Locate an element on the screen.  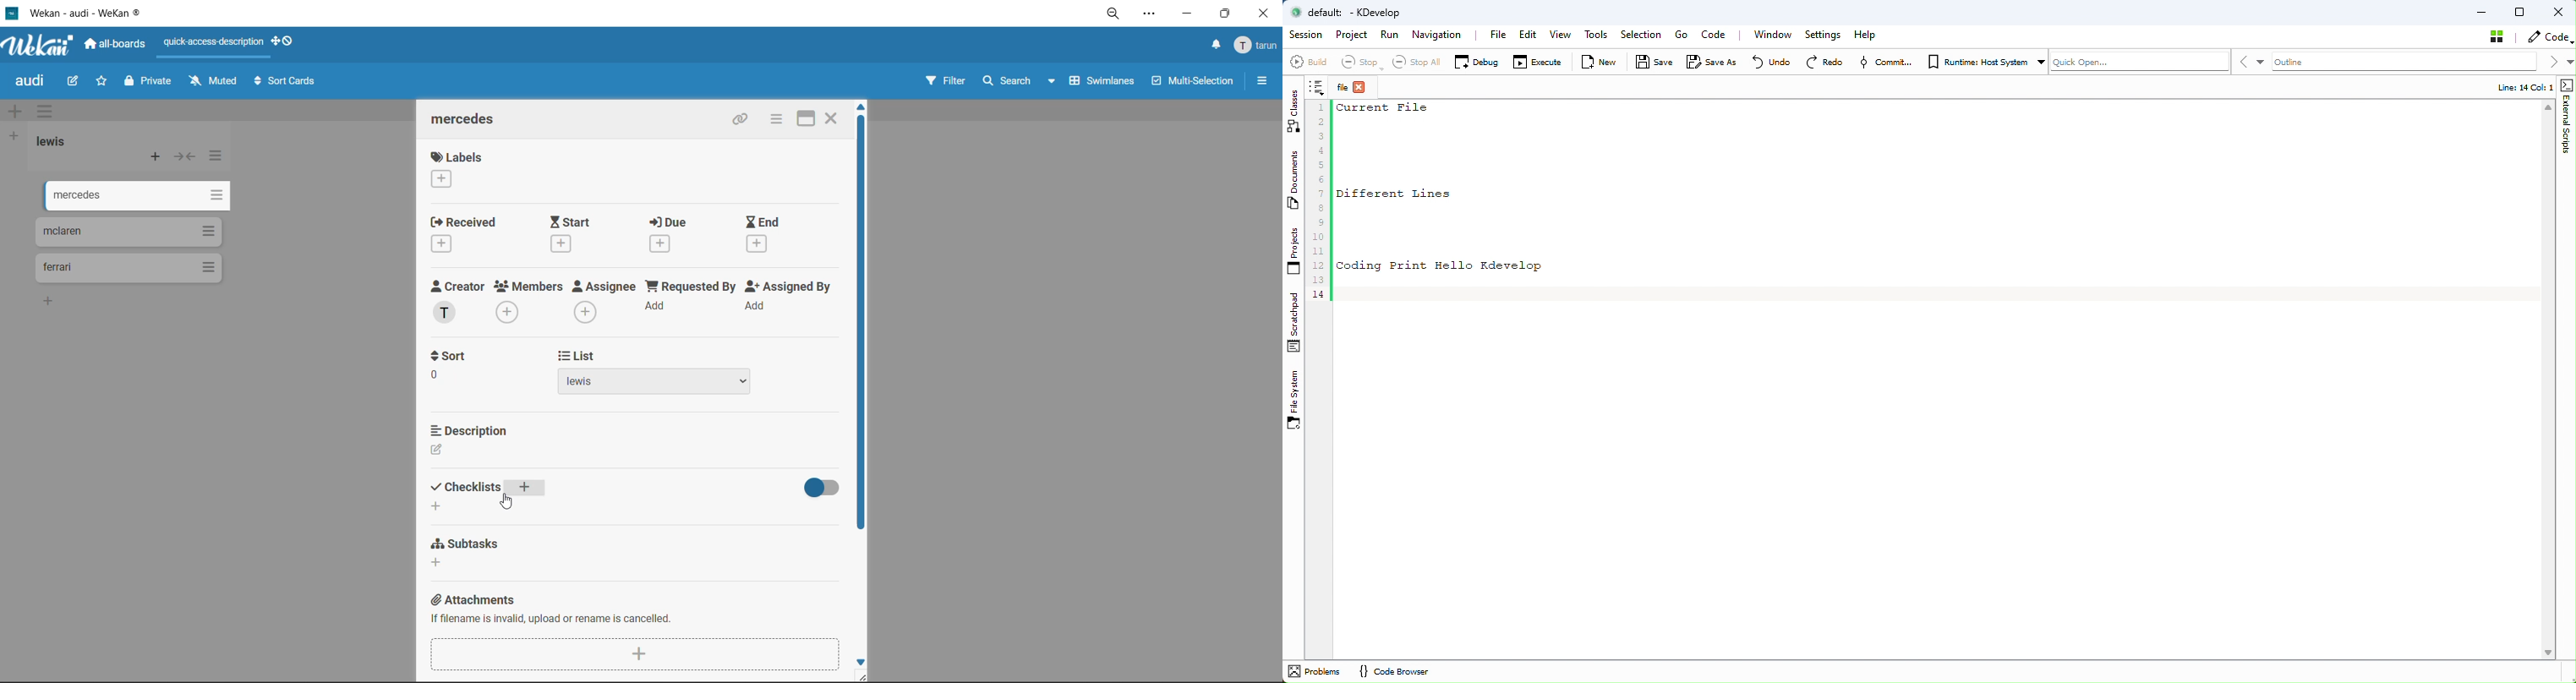
Save as is located at coordinates (1710, 63).